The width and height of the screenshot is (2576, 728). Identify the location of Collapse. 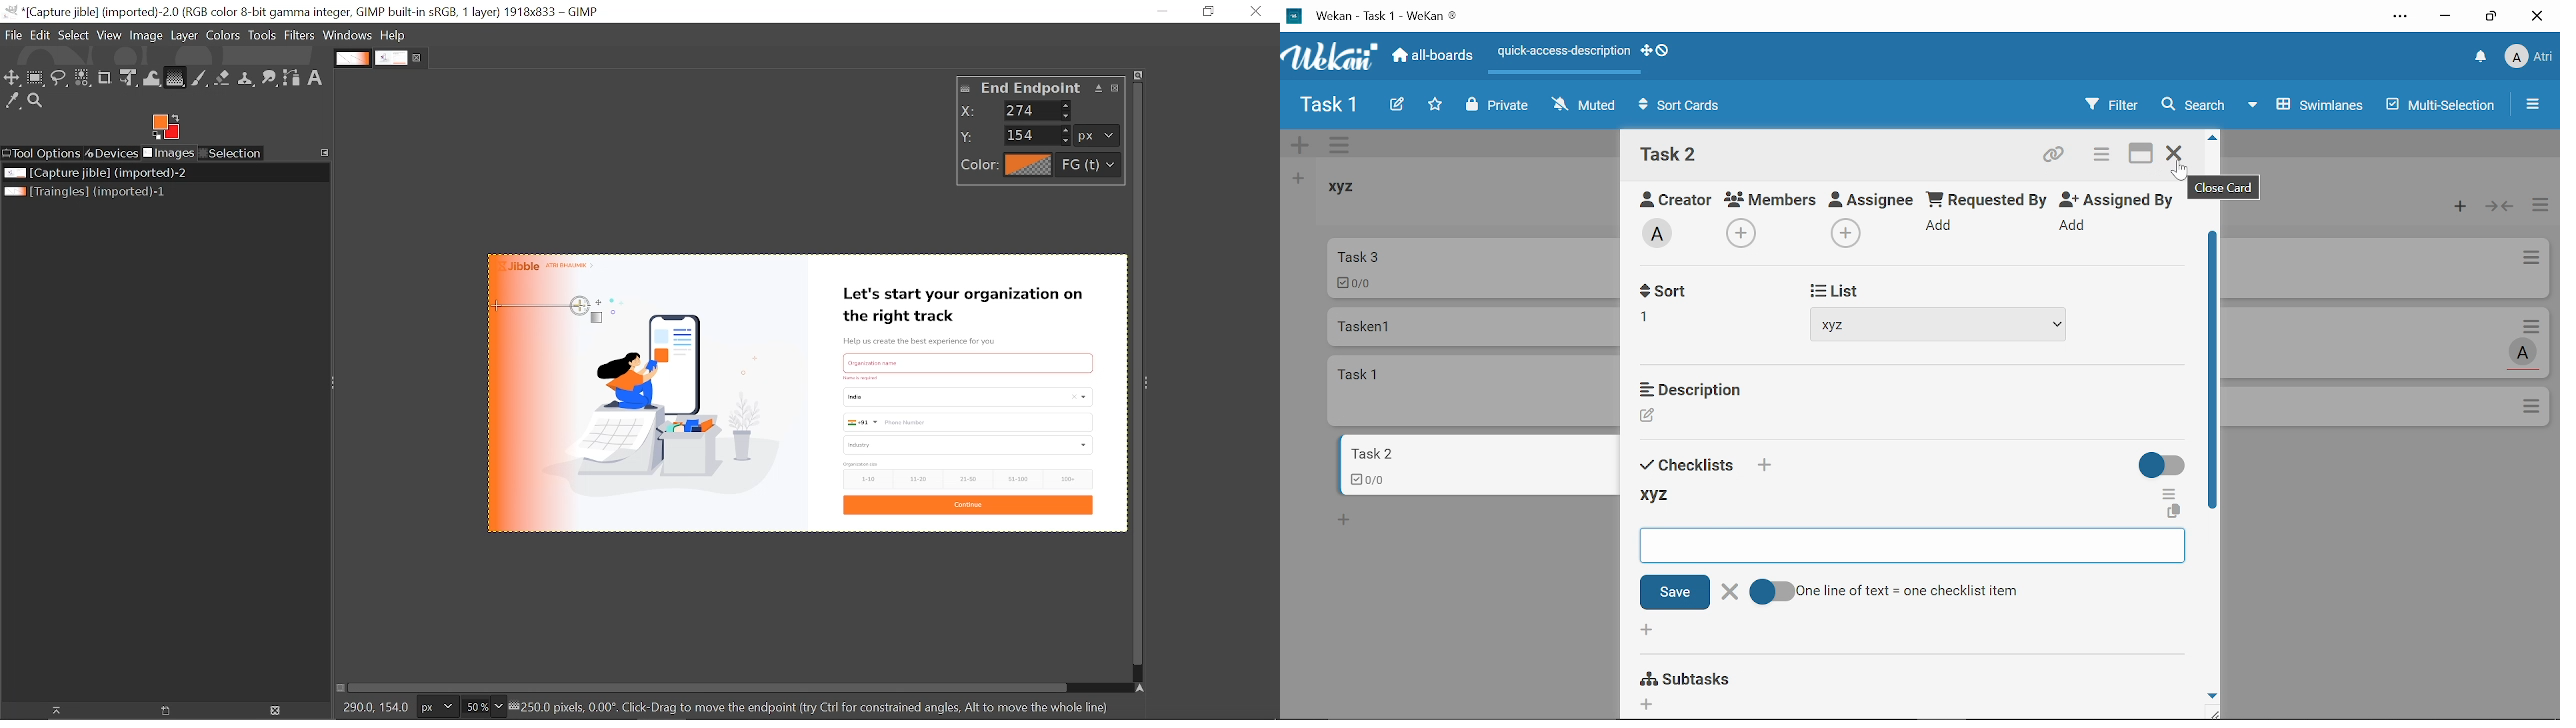
(2501, 207).